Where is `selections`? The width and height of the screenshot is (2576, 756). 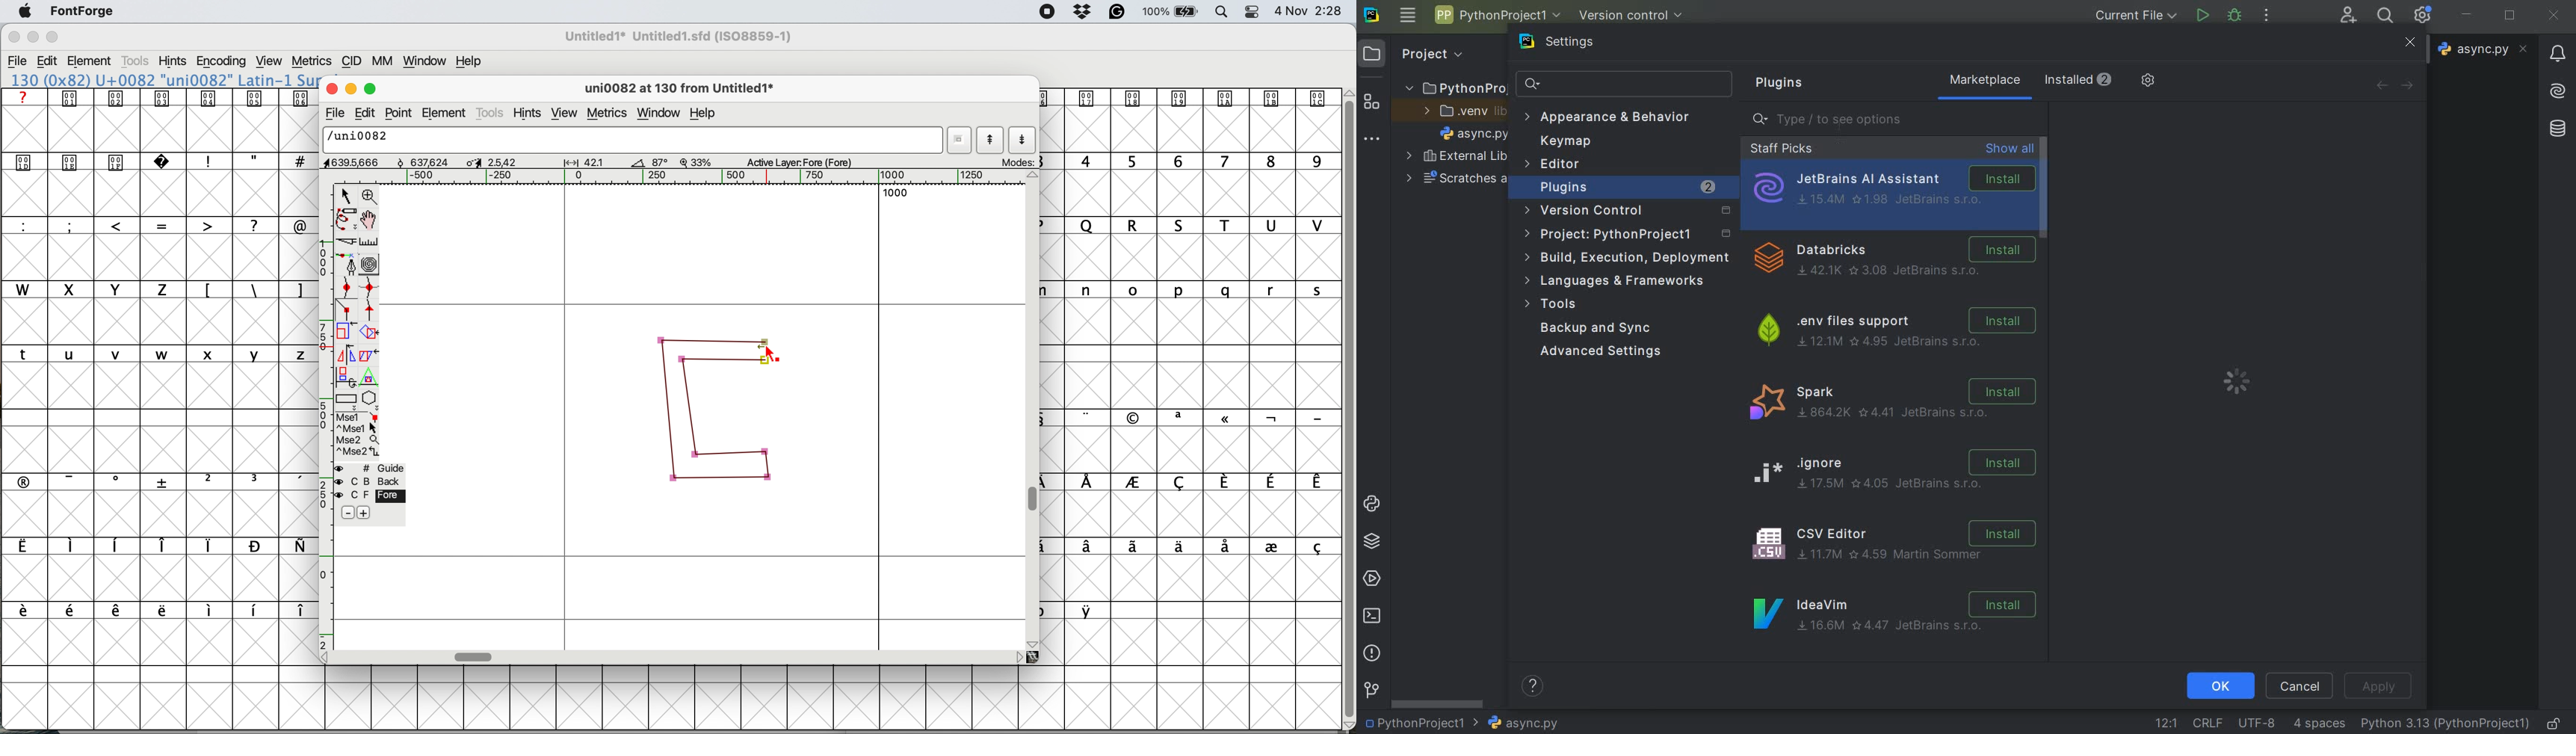
selections is located at coordinates (358, 436).